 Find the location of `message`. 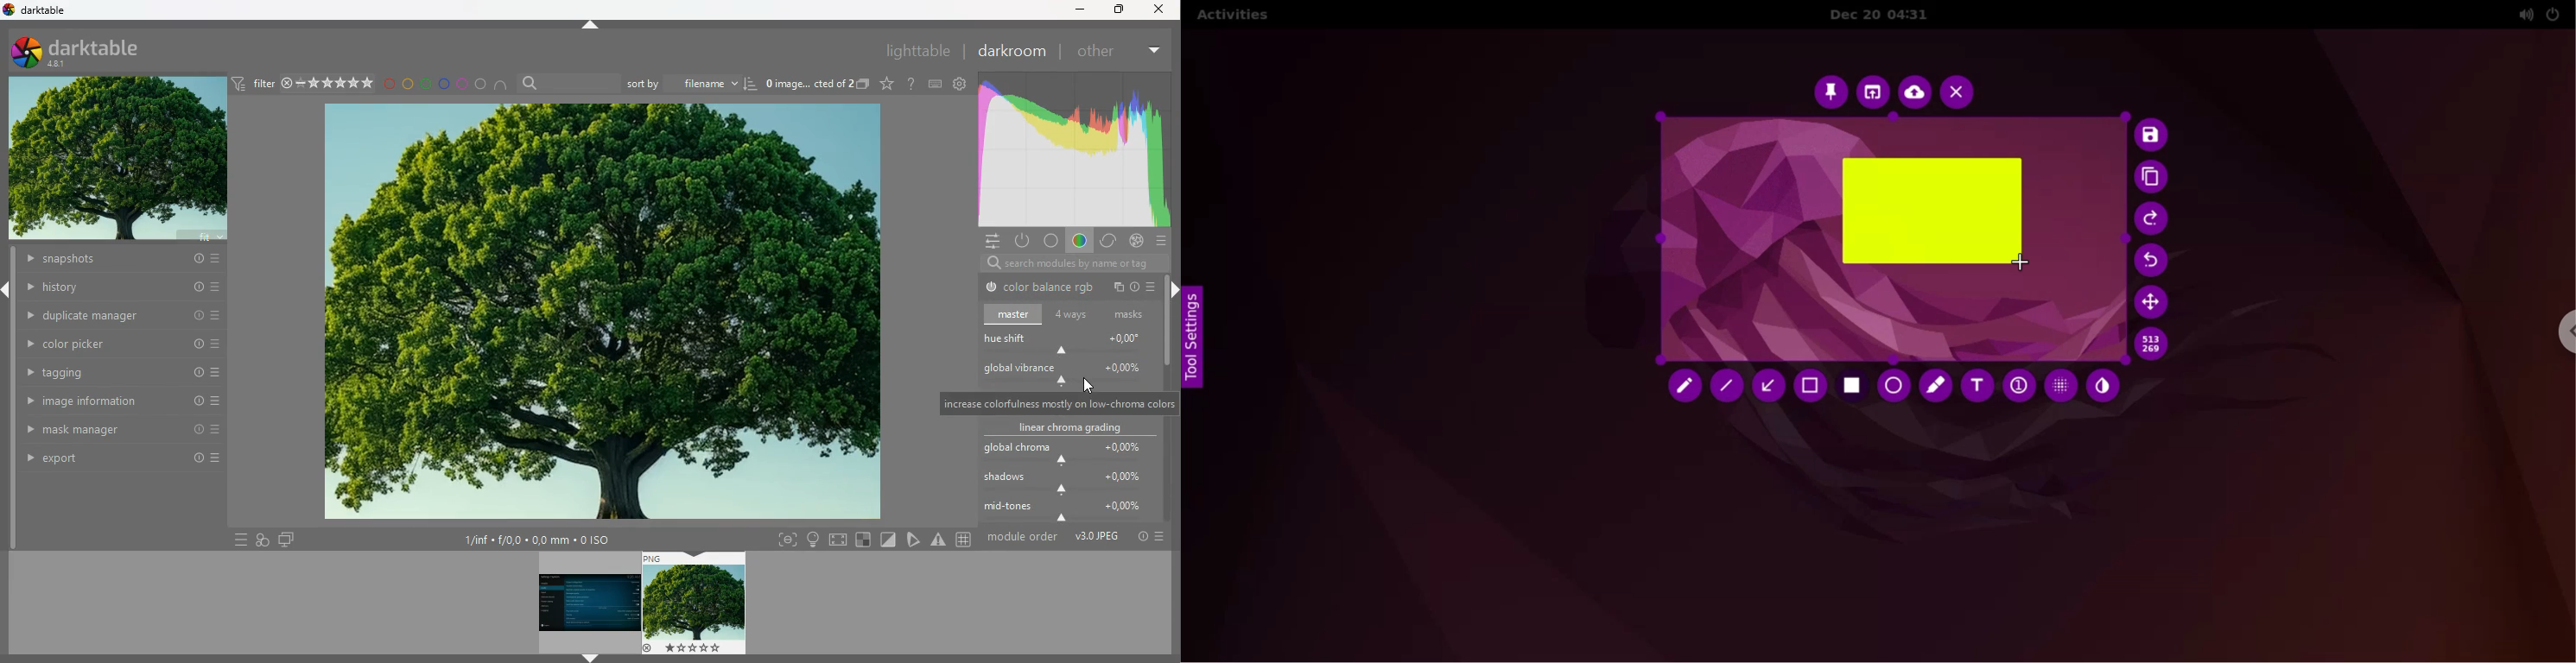

message is located at coordinates (1056, 404).